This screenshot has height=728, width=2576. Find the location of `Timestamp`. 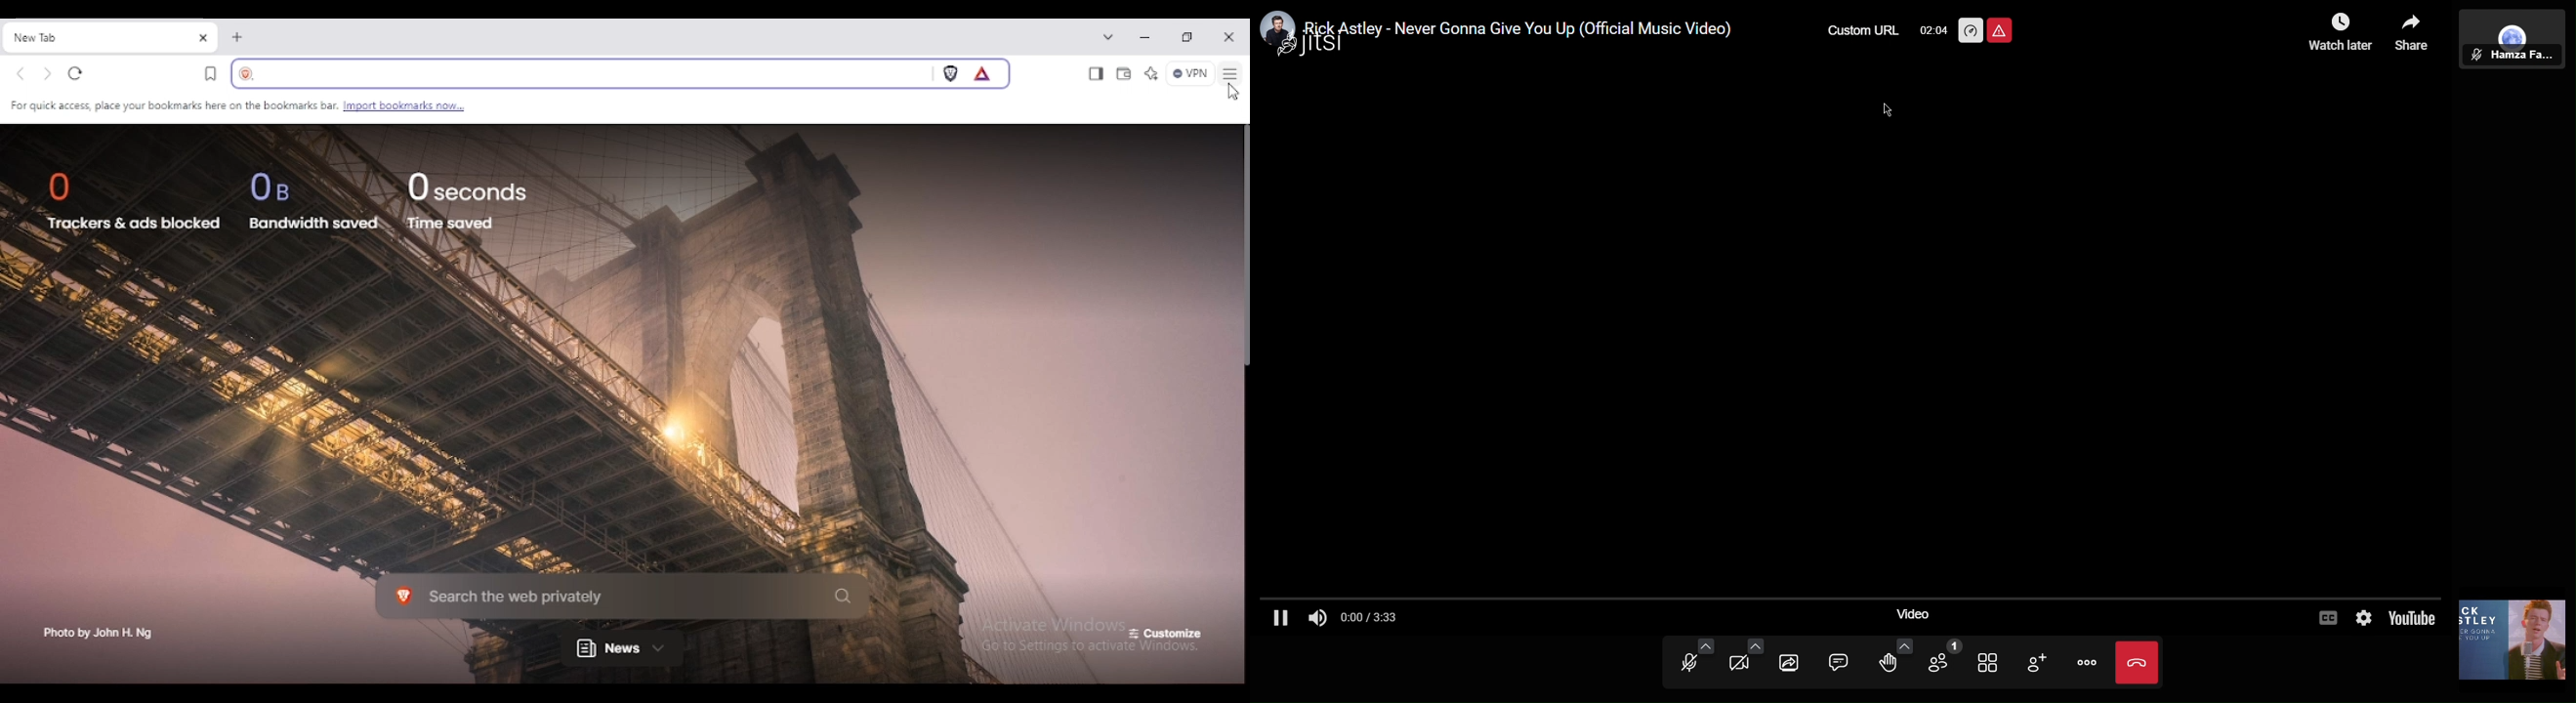

Timestamp is located at coordinates (1376, 618).